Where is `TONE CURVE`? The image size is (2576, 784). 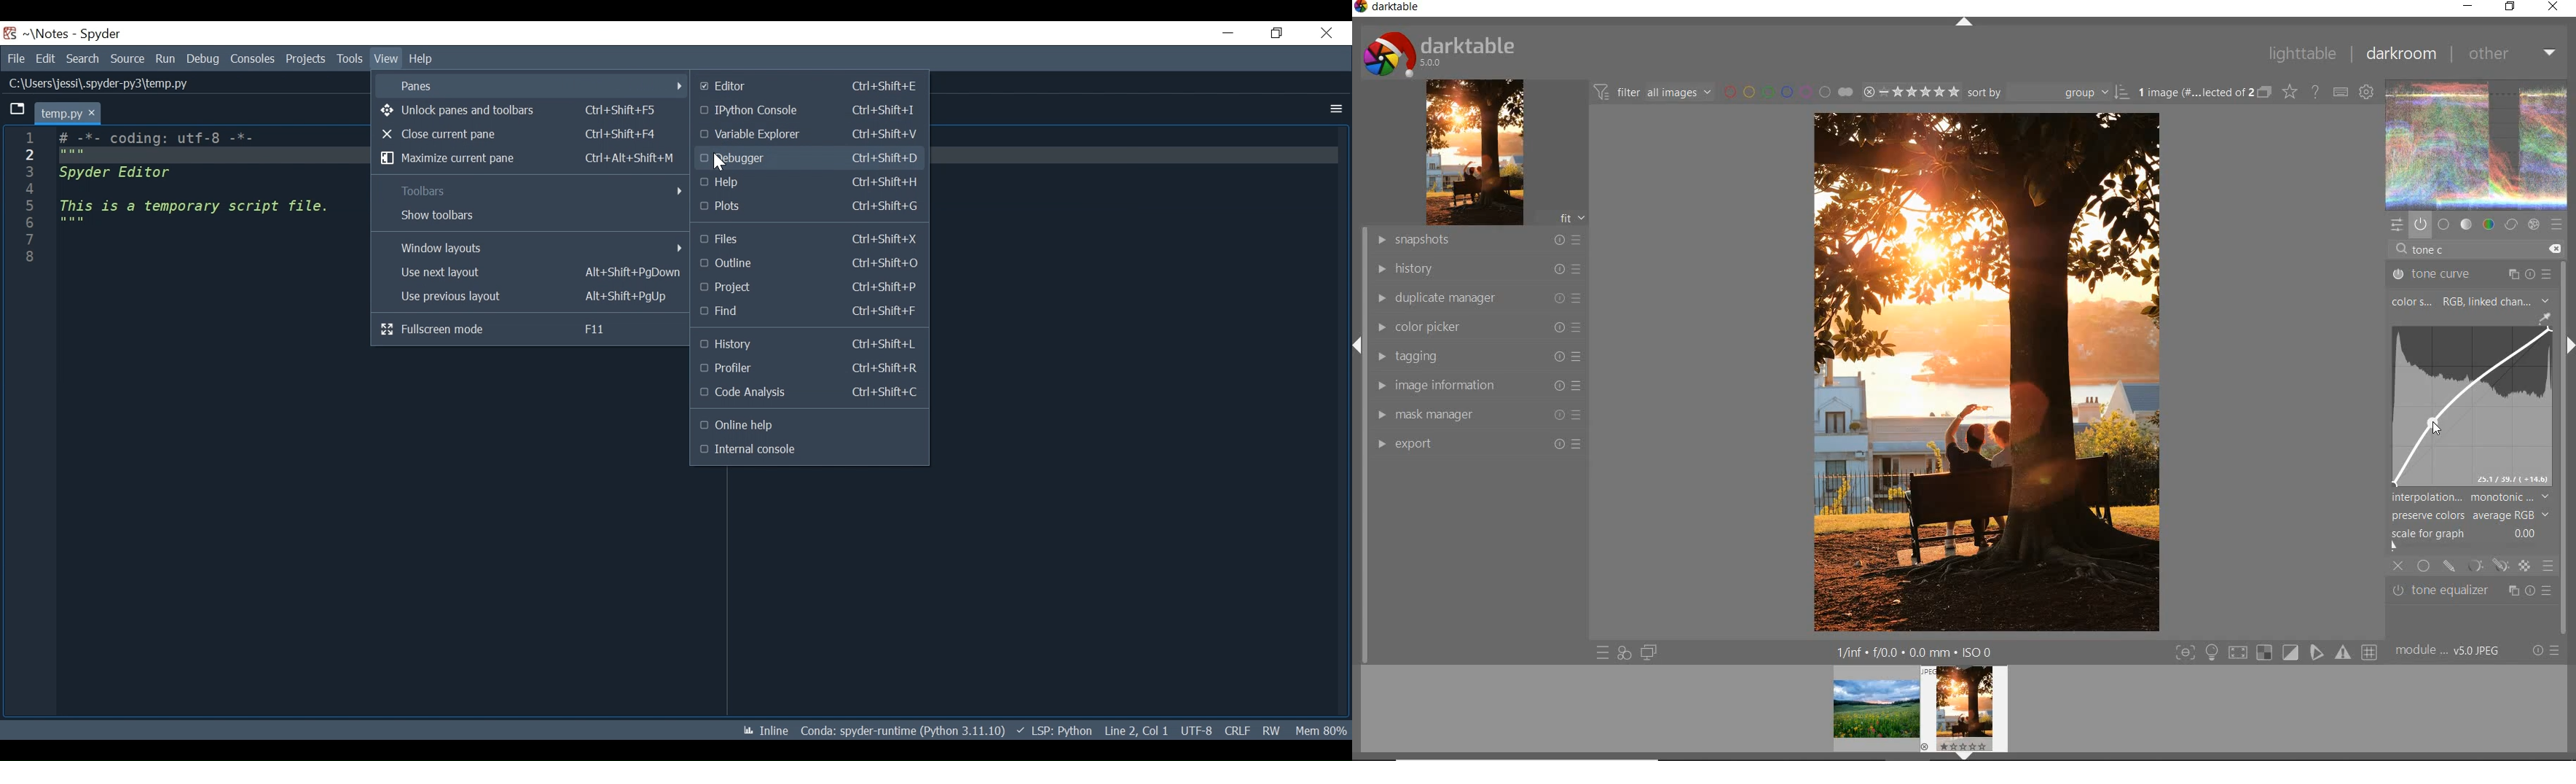
TONE CURVE is located at coordinates (2472, 273).